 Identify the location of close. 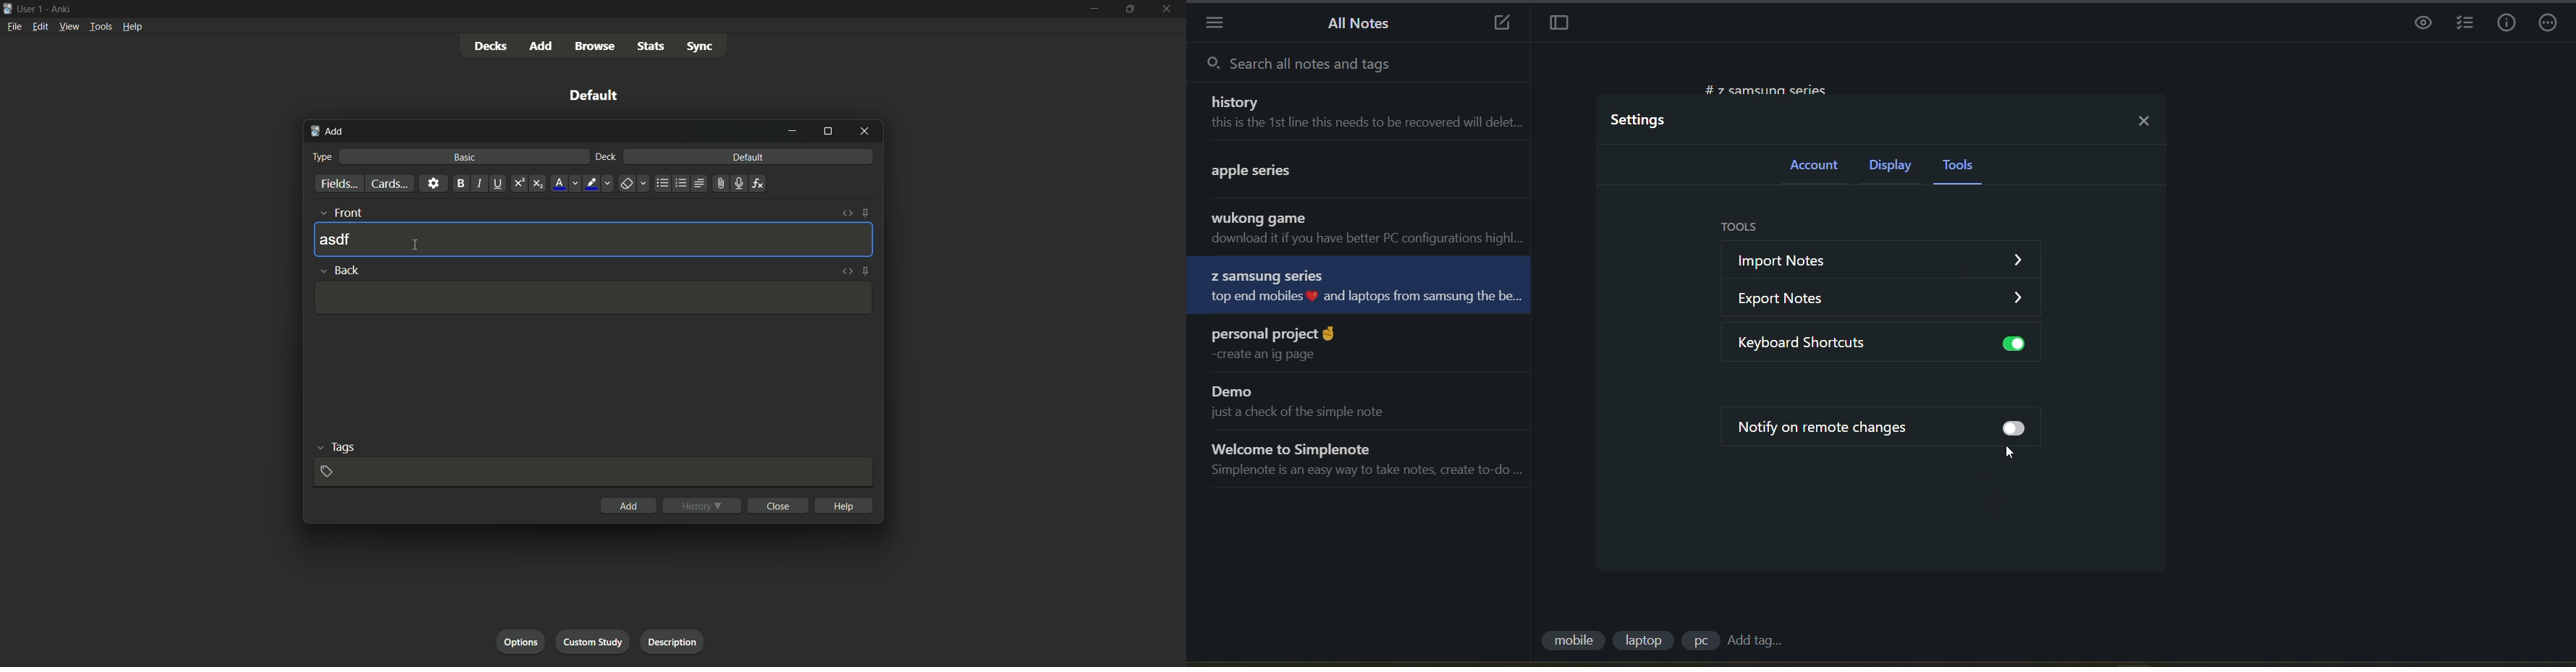
(864, 132).